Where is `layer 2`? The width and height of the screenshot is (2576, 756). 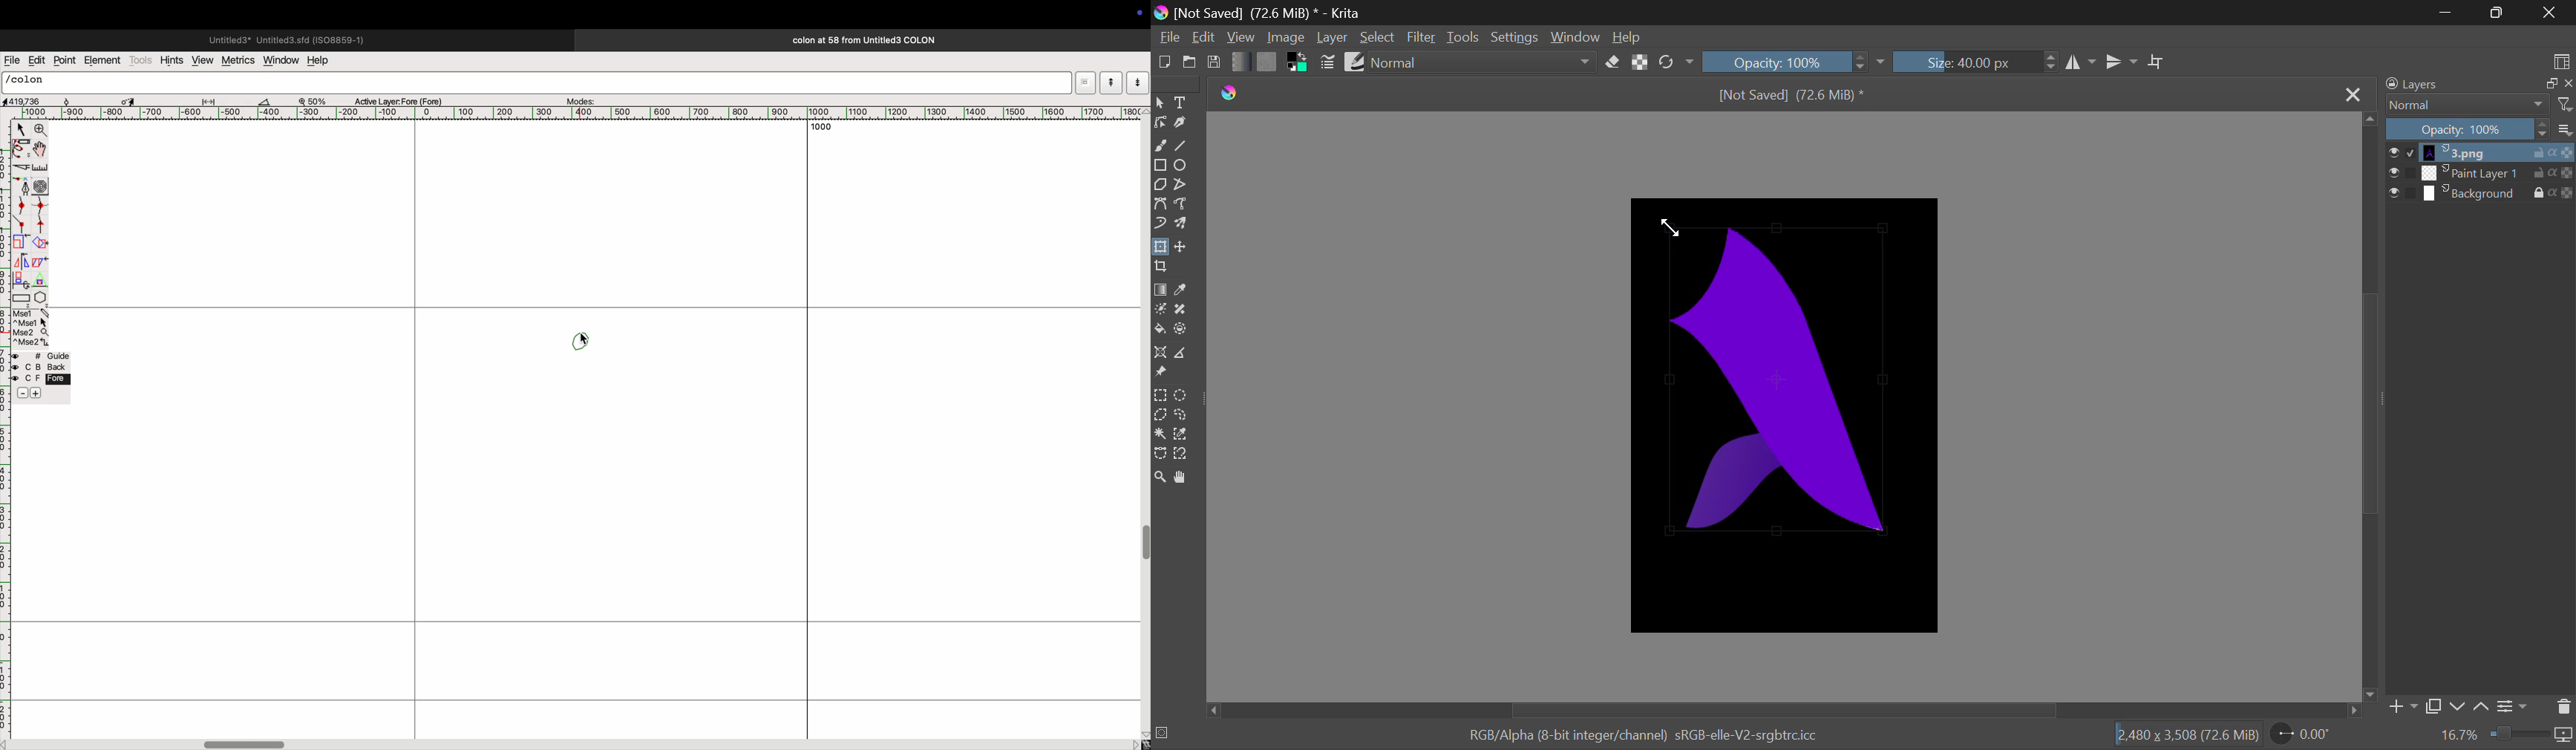
layer 2 is located at coordinates (2472, 172).